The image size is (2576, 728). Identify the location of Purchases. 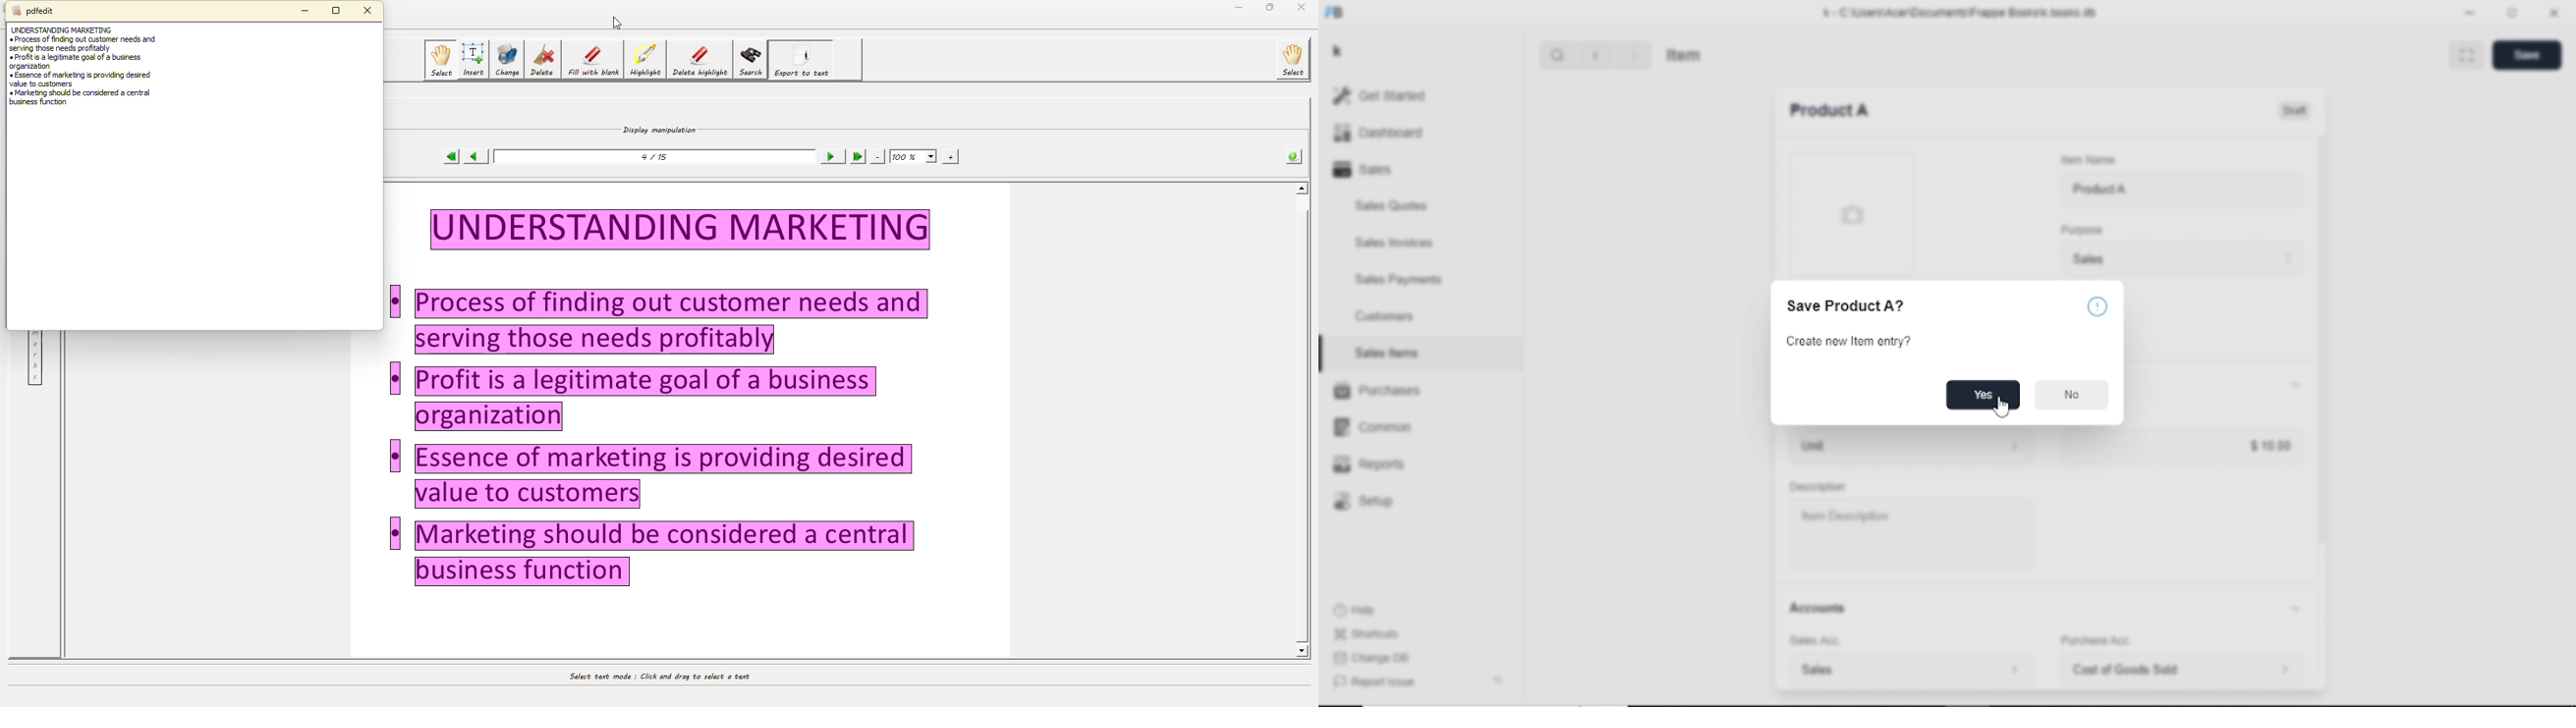
(1376, 390).